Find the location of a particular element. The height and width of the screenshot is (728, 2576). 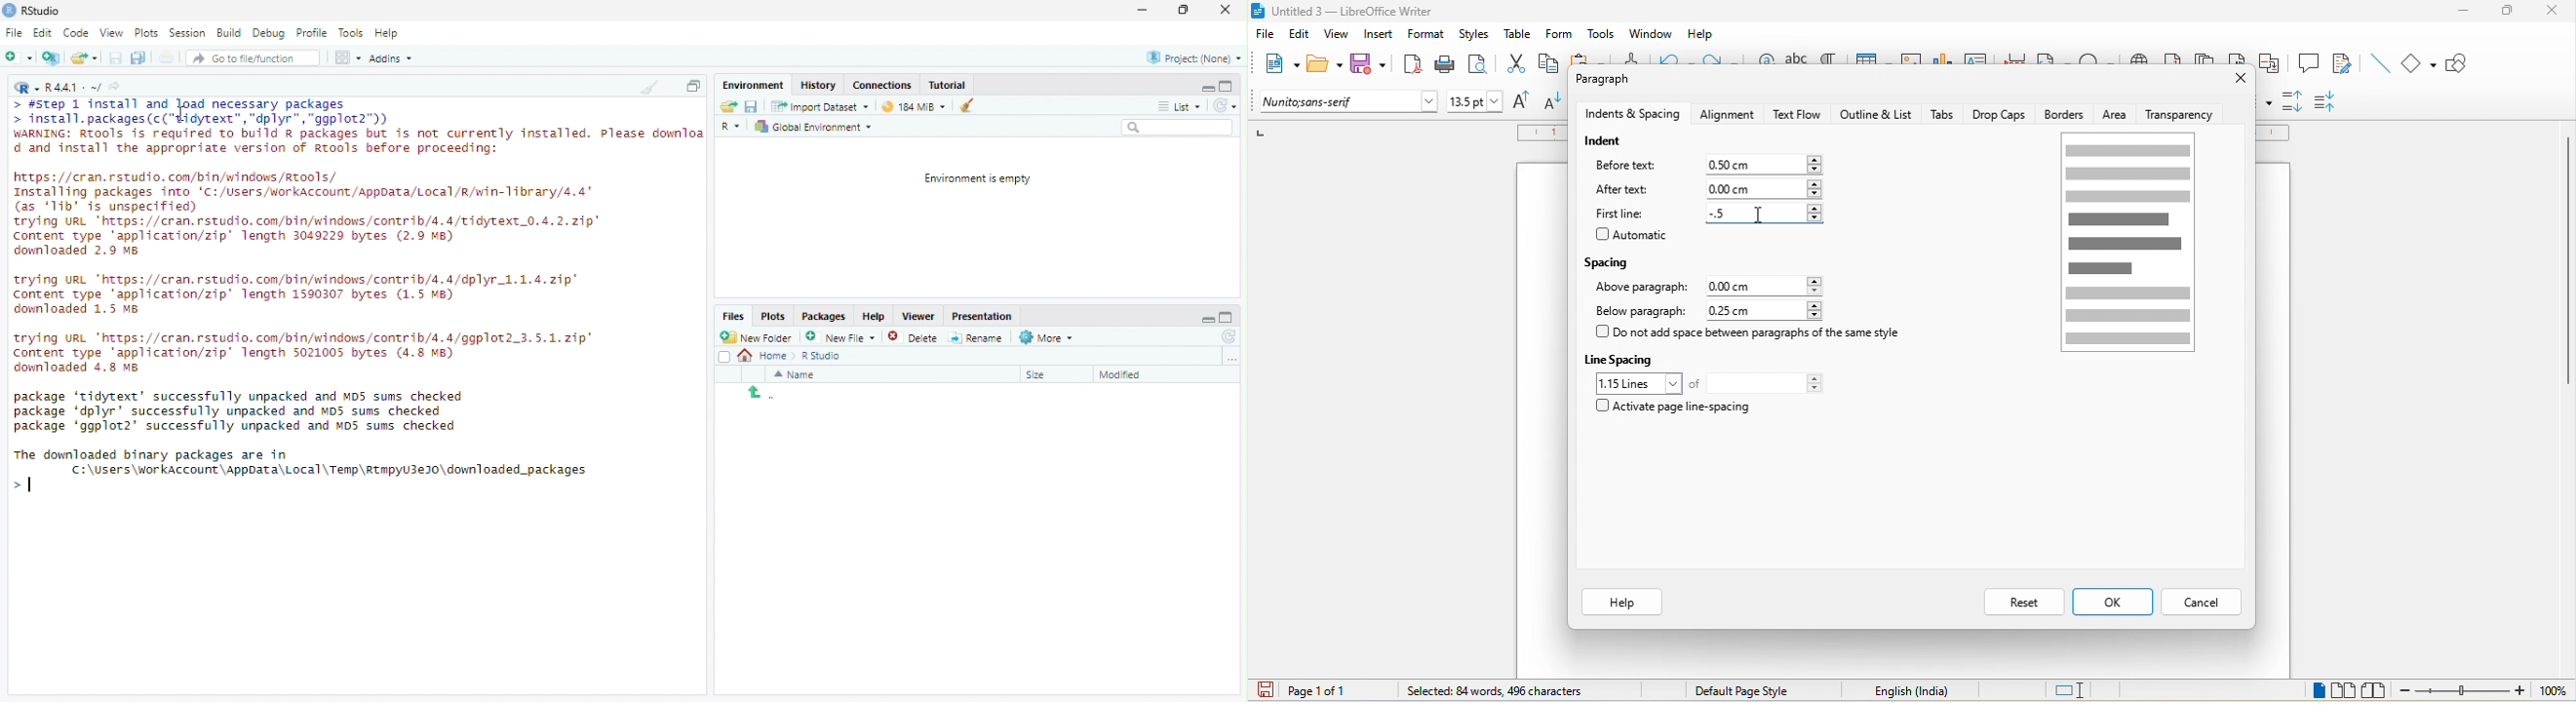

indent is located at coordinates (1609, 143).